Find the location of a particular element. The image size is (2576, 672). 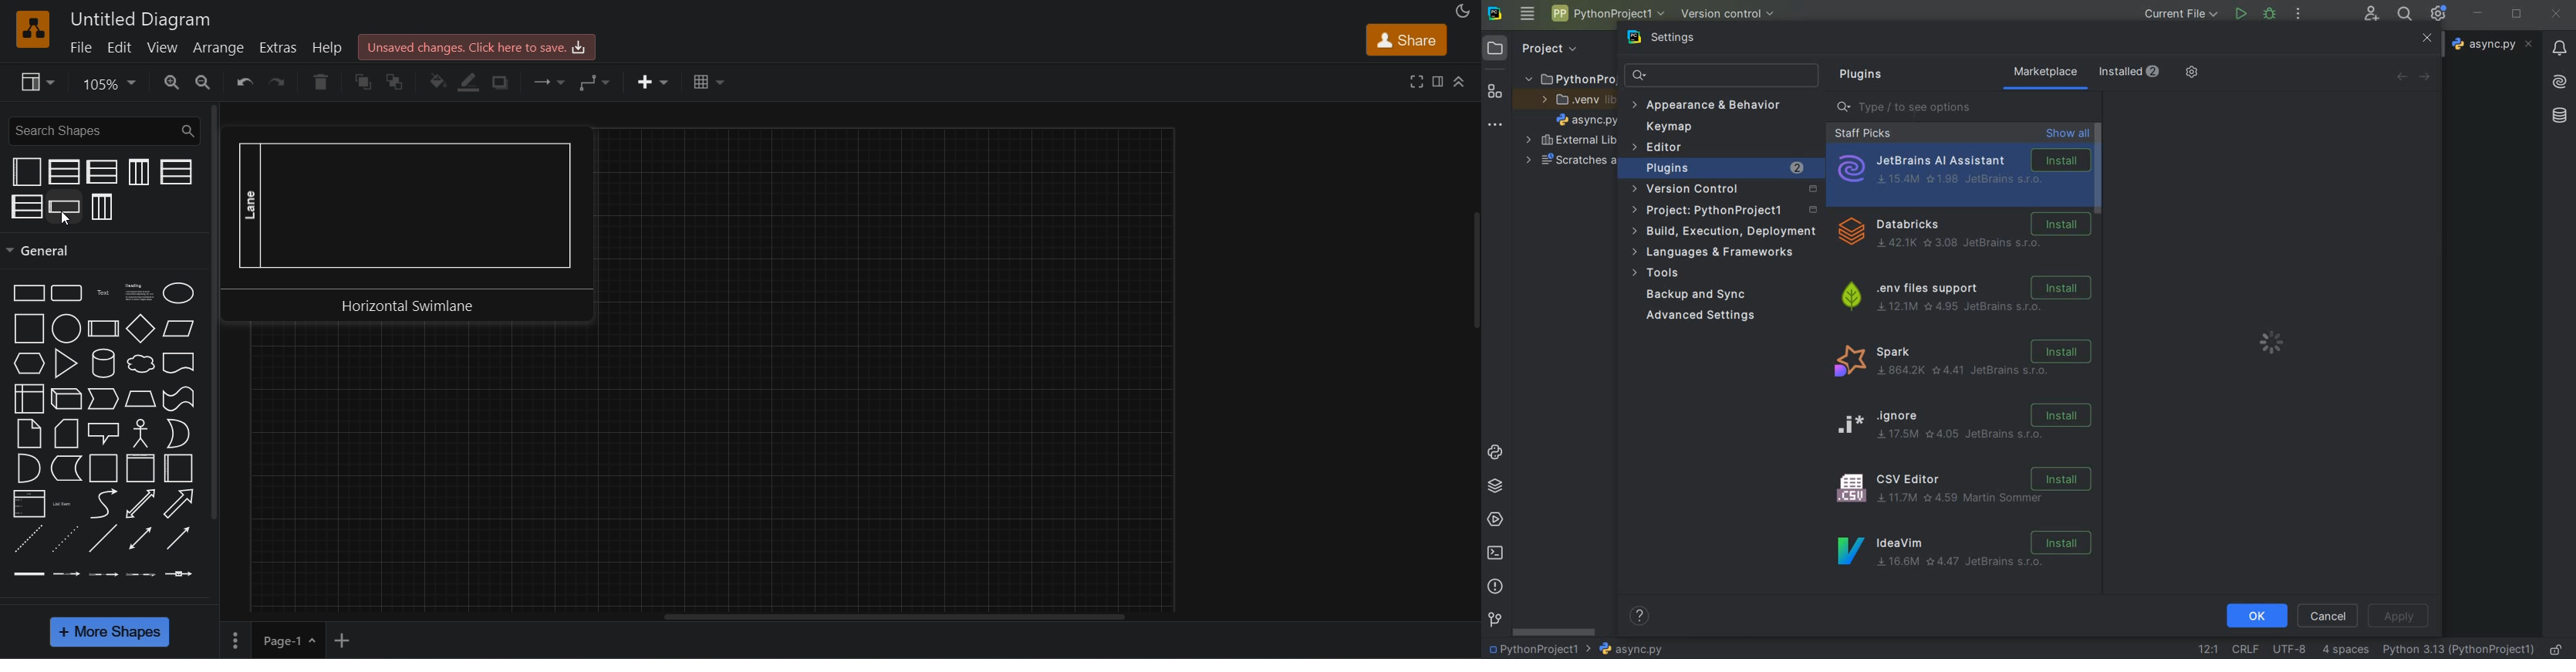

diamond is located at coordinates (140, 328).